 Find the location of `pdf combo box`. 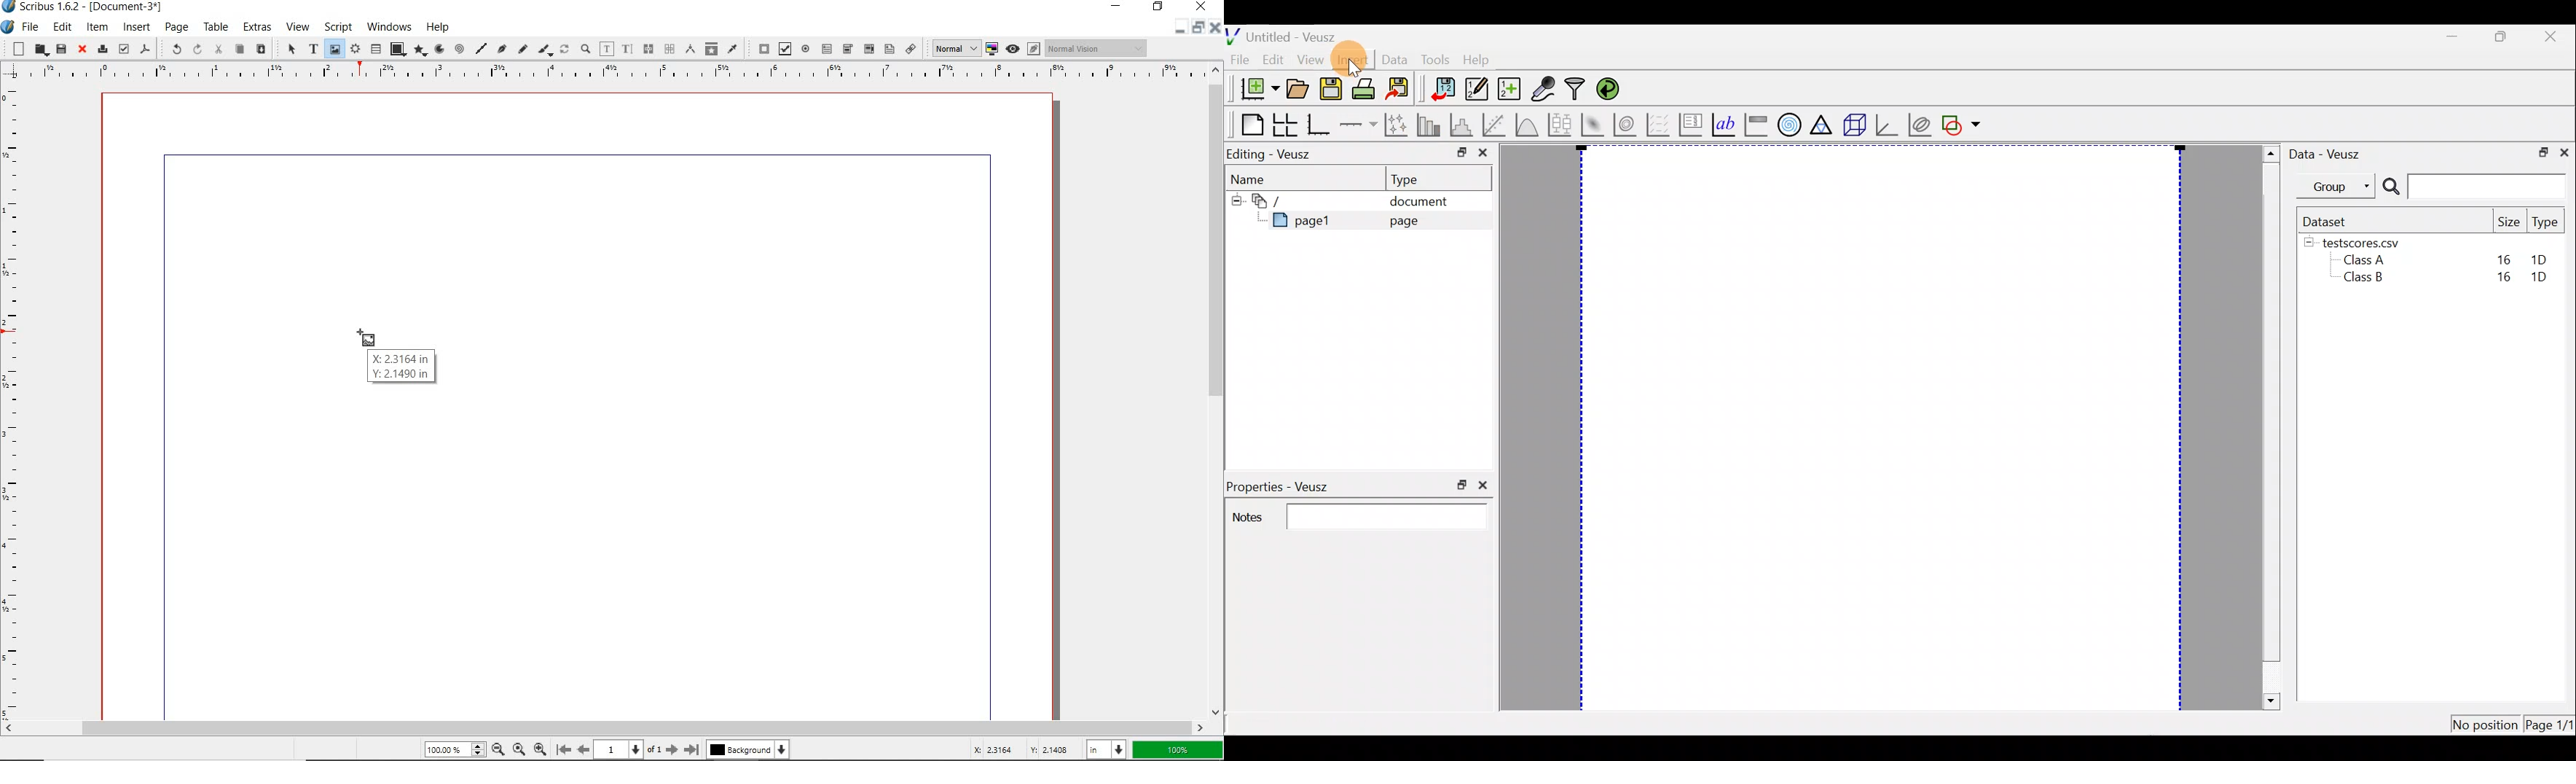

pdf combo box is located at coordinates (868, 49).